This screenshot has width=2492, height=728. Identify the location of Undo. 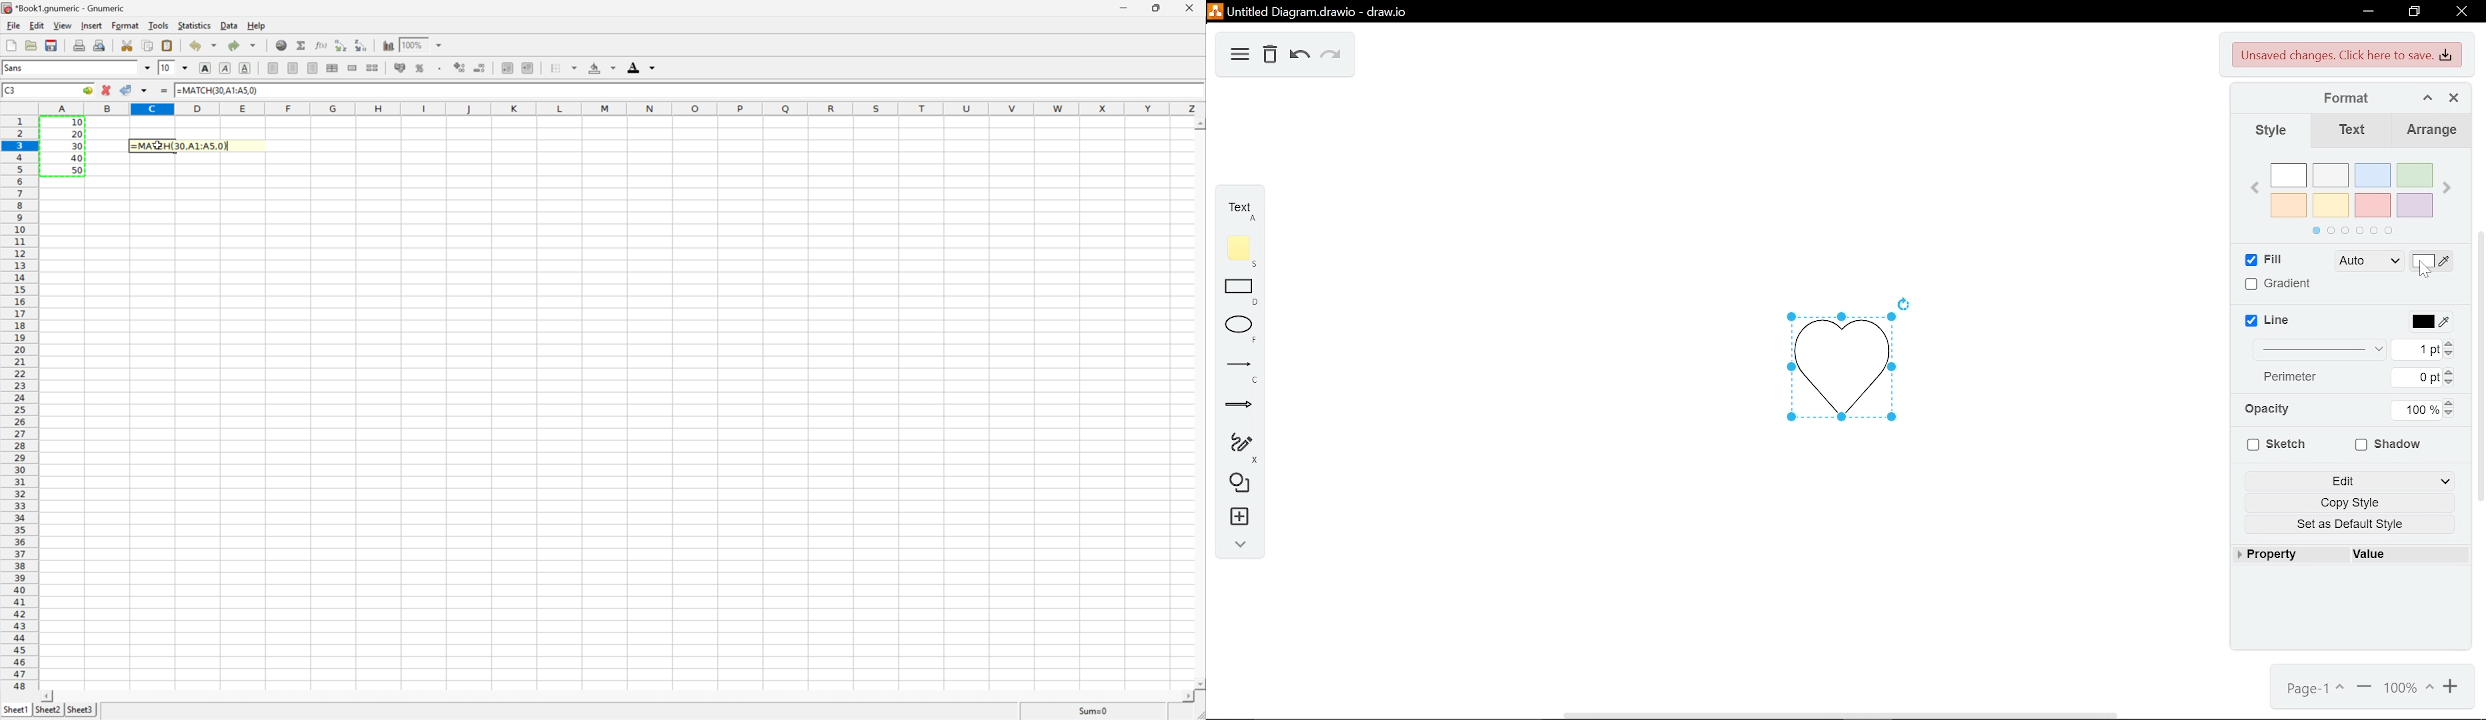
(194, 46).